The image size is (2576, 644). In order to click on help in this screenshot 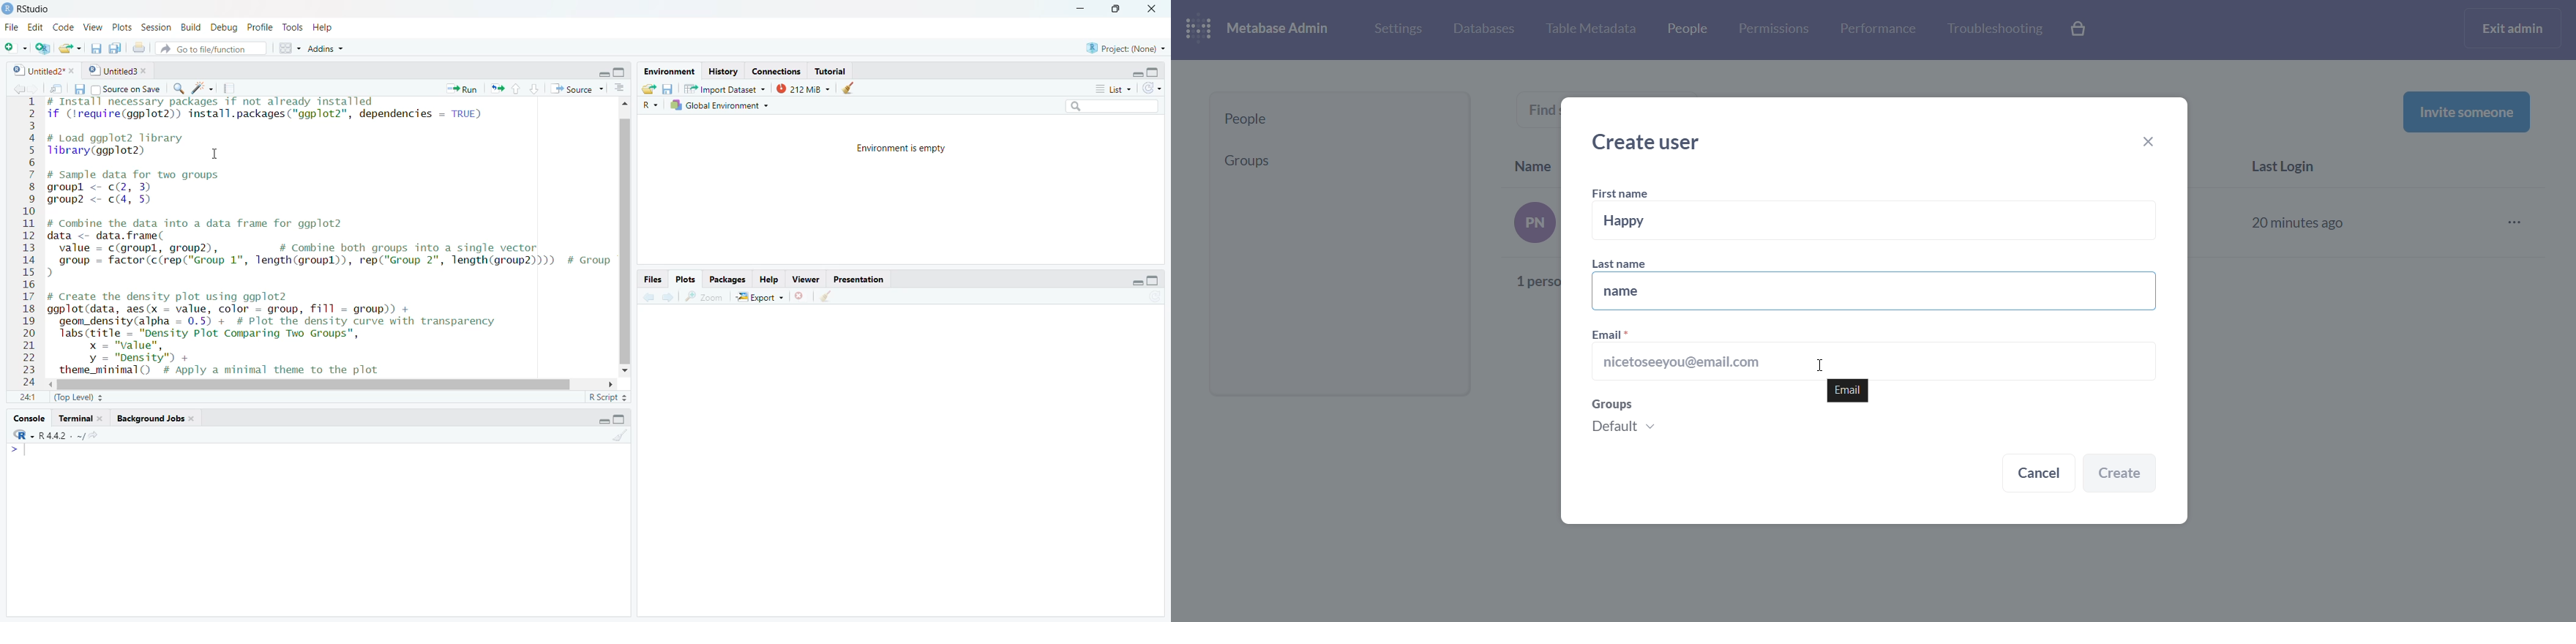, I will do `click(767, 279)`.